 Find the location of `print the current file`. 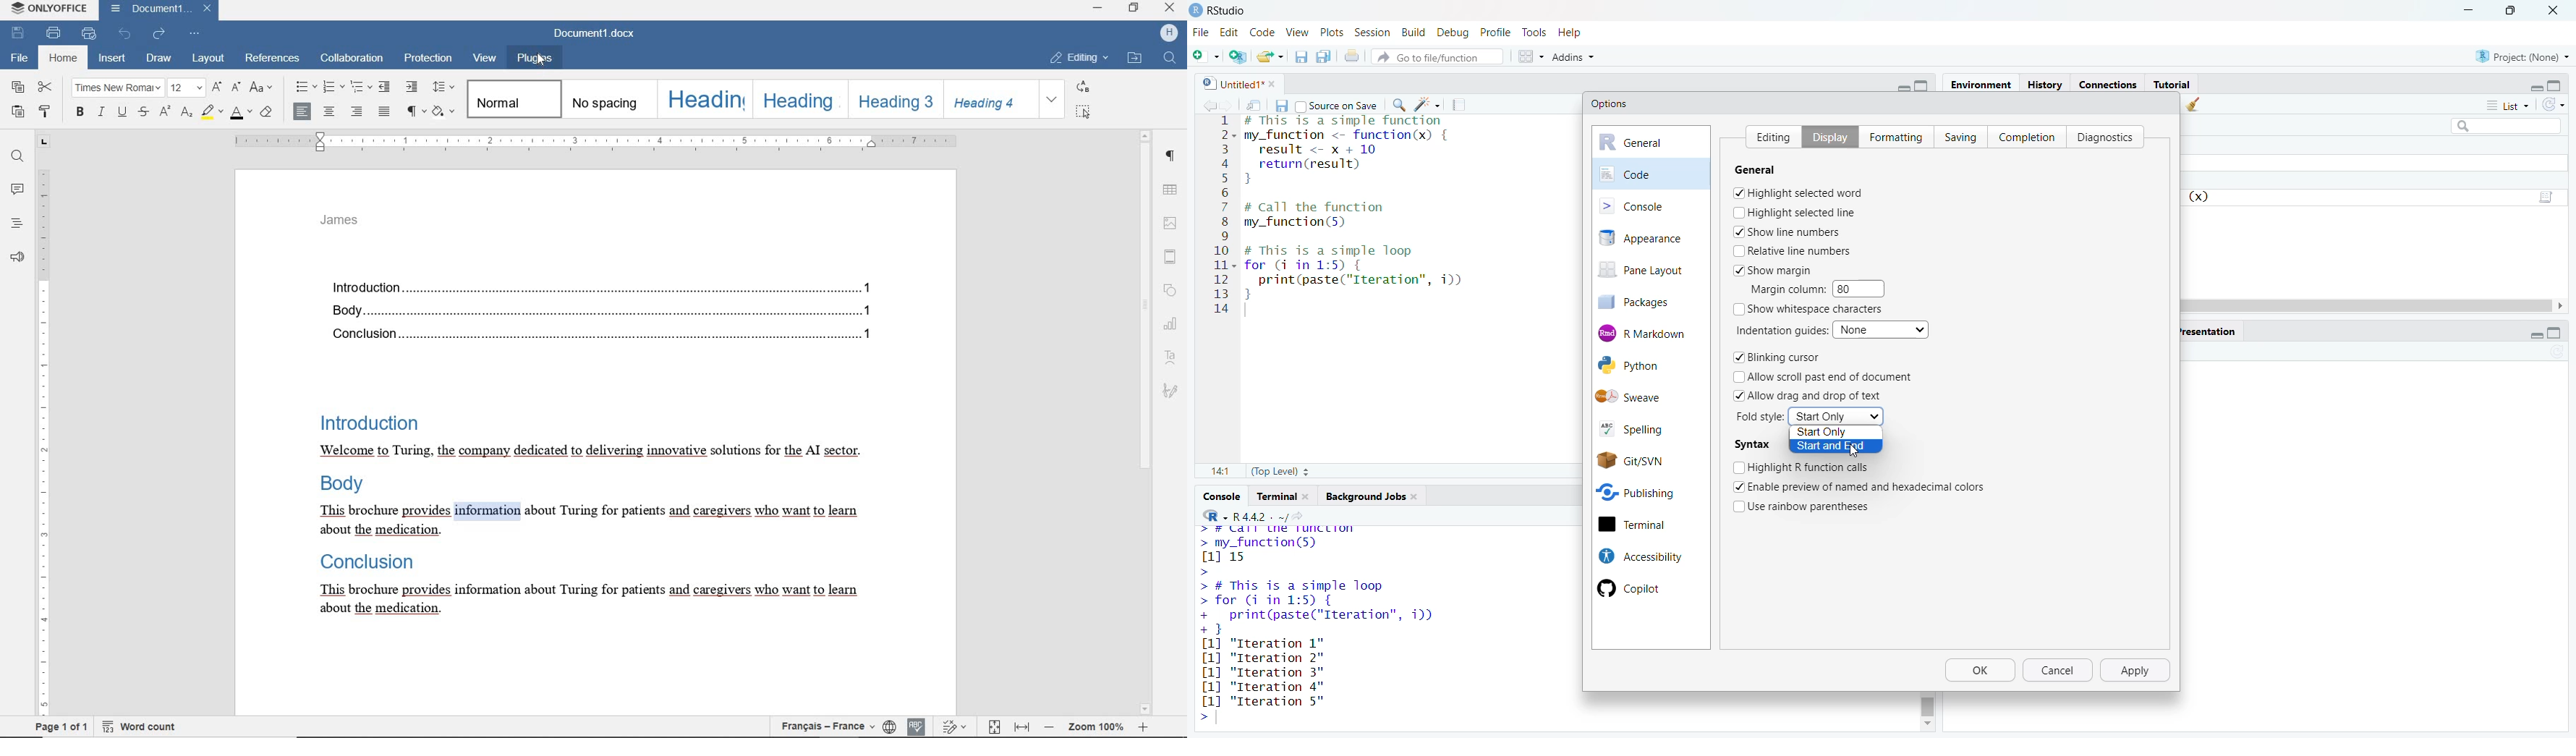

print the current file is located at coordinates (1353, 56).